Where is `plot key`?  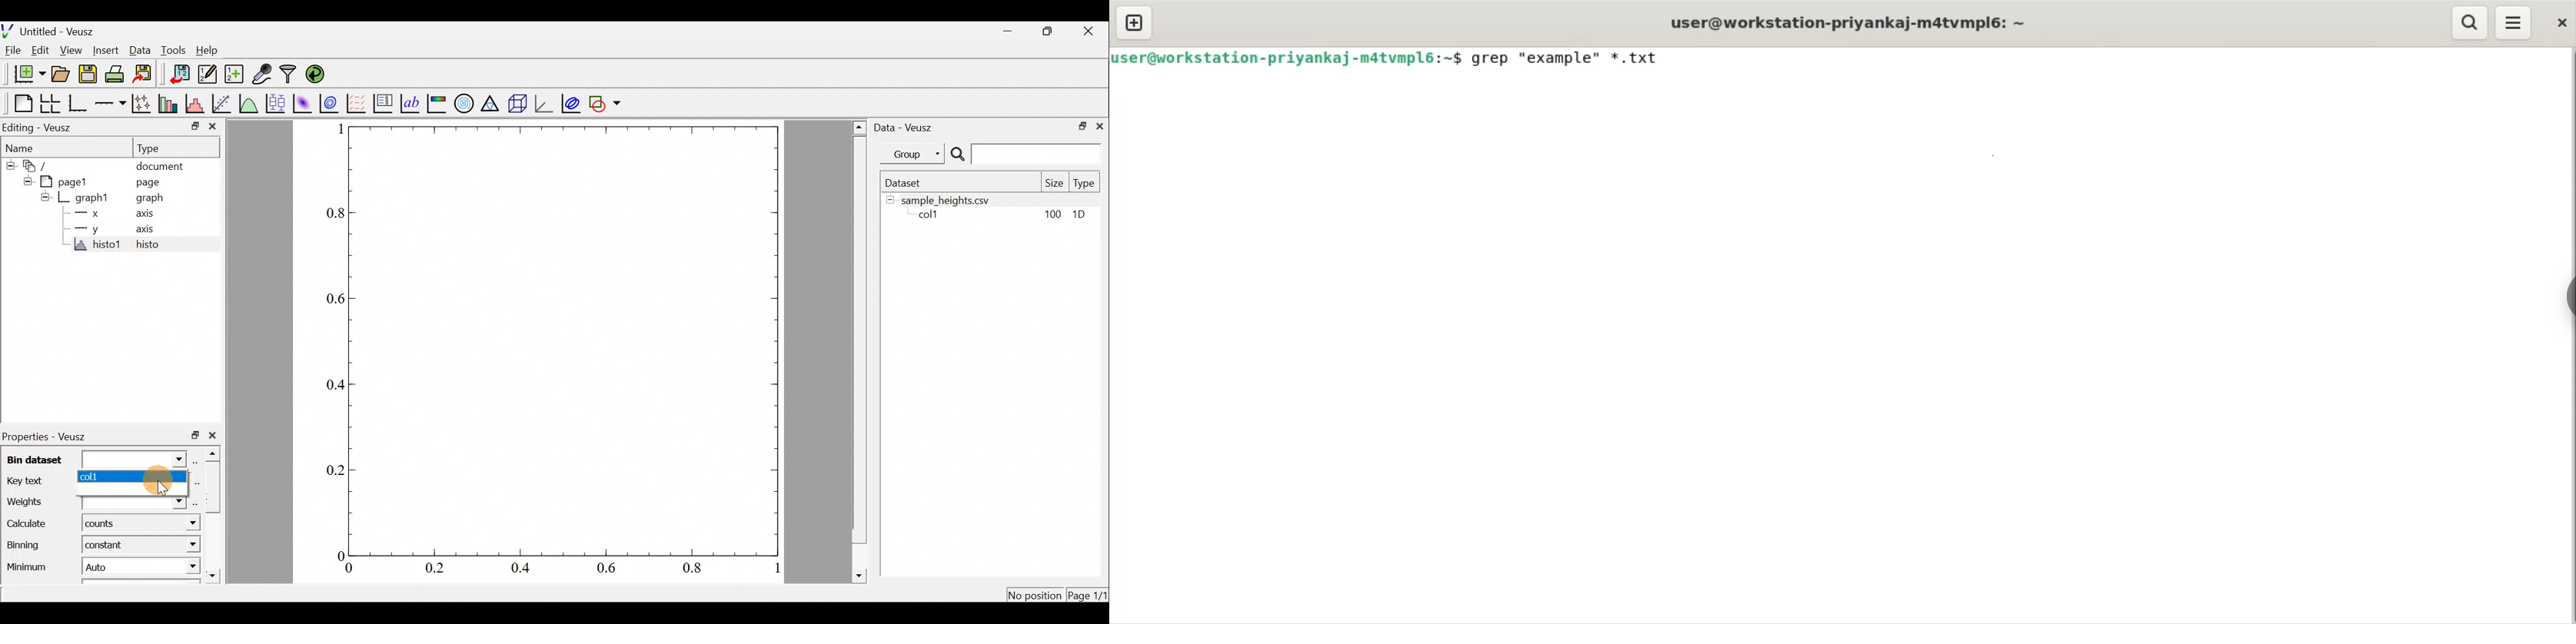 plot key is located at coordinates (385, 102).